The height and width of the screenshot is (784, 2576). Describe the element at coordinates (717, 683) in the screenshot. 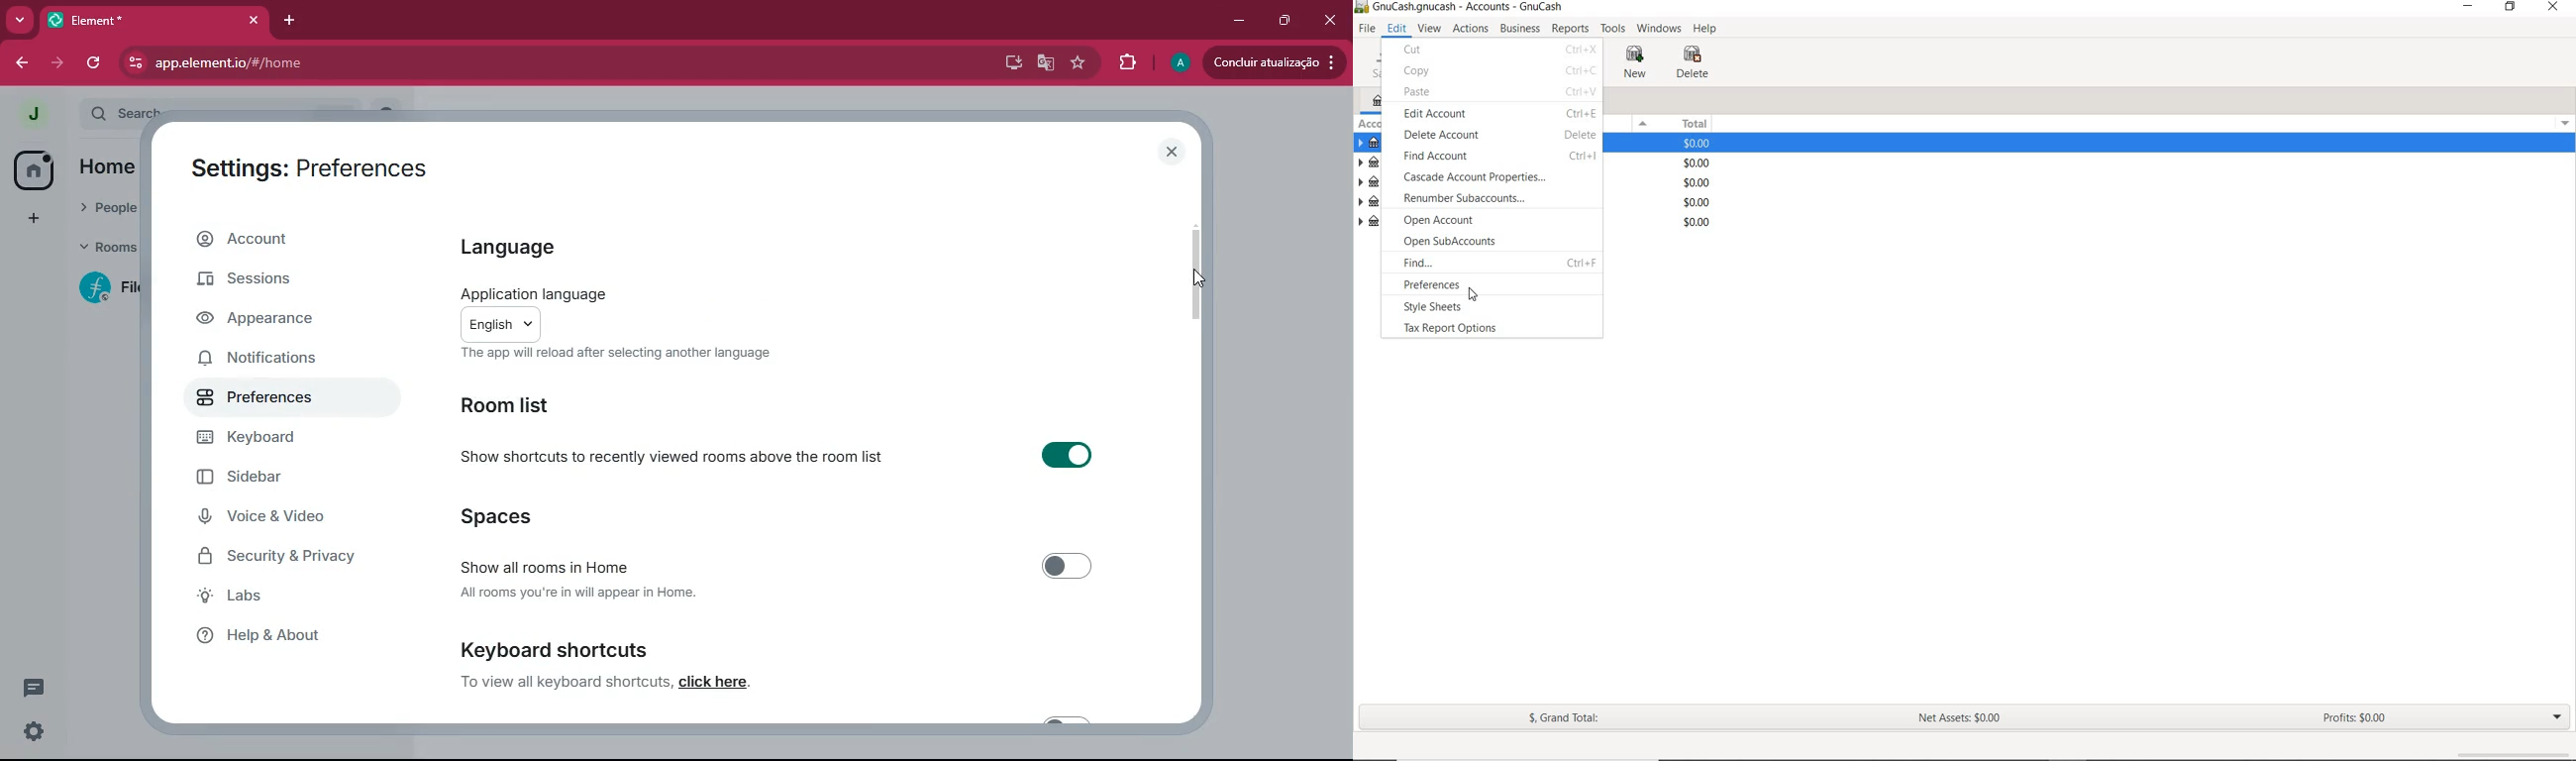

I see `click here` at that location.